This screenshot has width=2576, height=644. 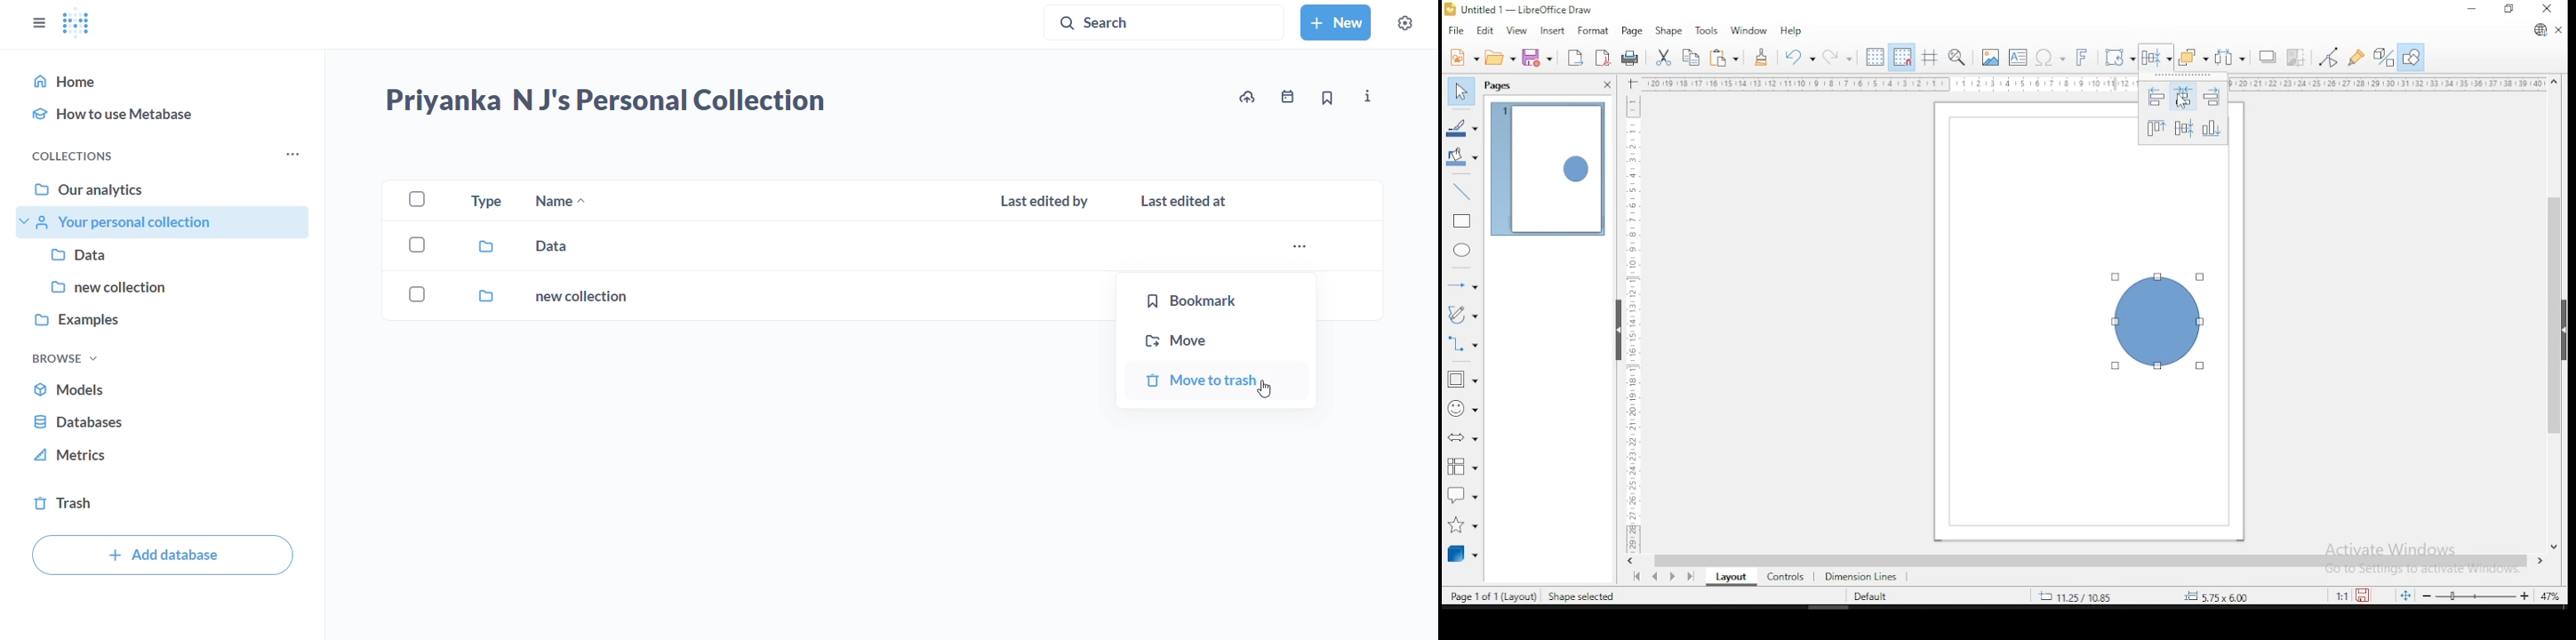 I want to click on redo, so click(x=1836, y=56).